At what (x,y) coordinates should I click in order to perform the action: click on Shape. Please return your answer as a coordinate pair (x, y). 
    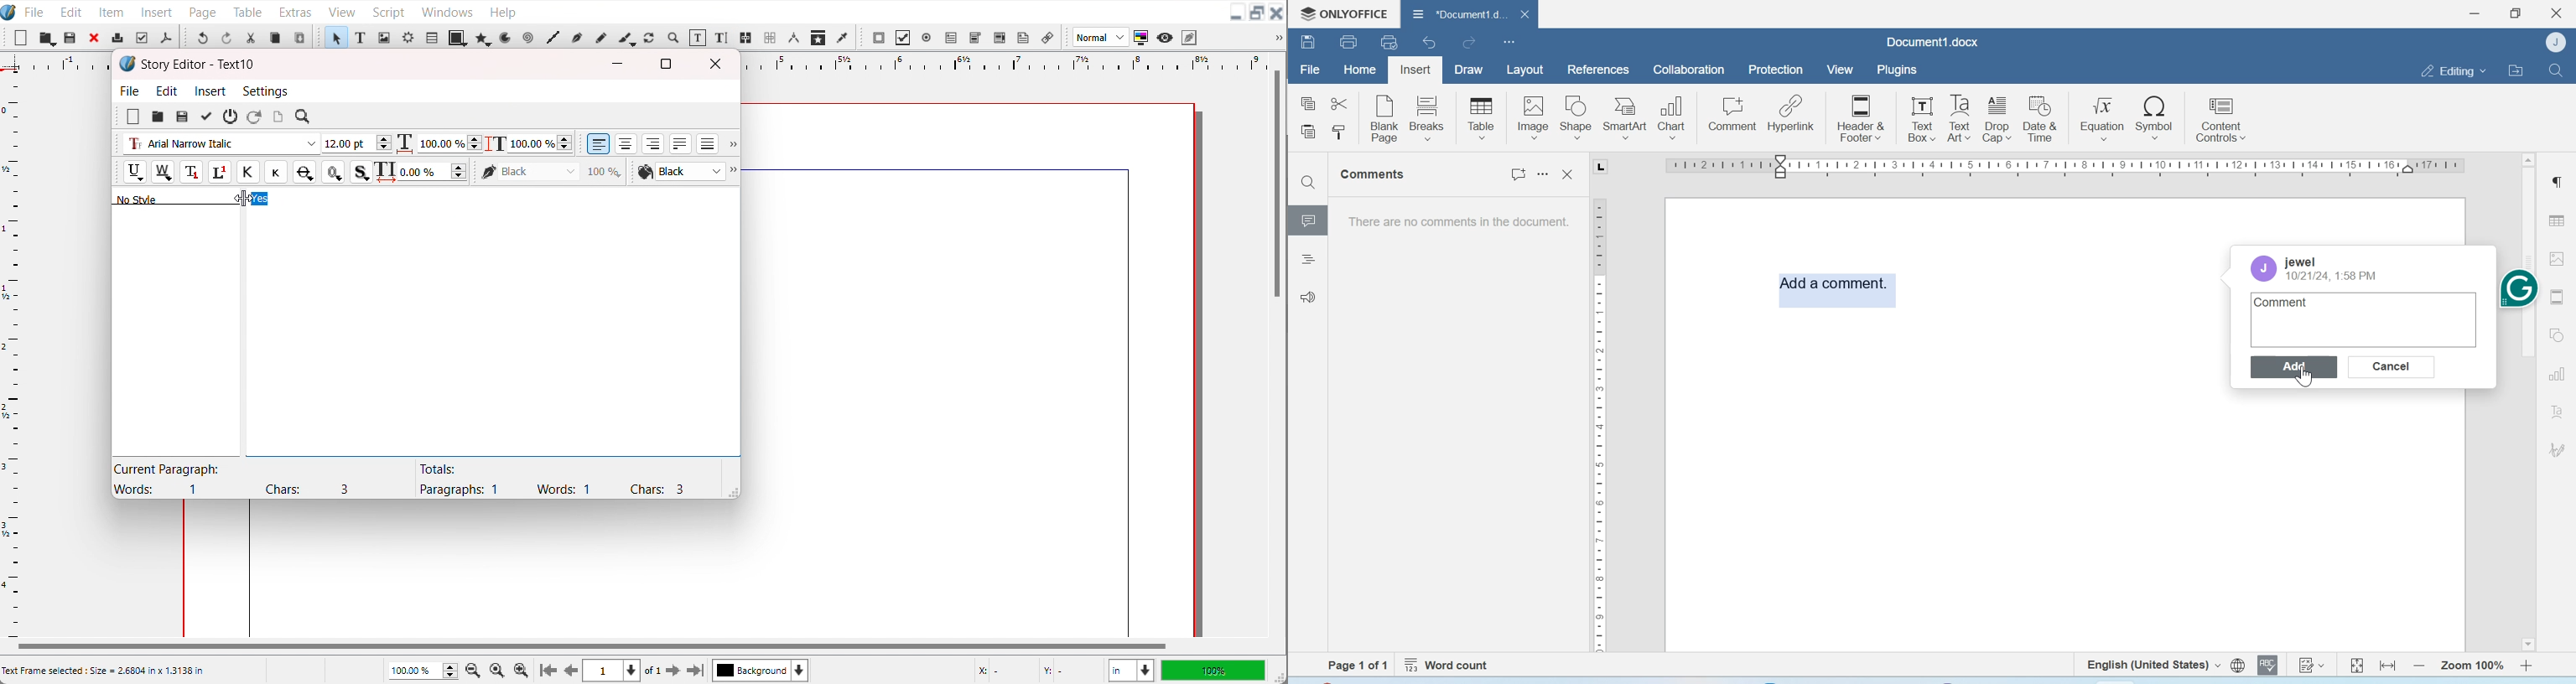
    Looking at the image, I should click on (1576, 118).